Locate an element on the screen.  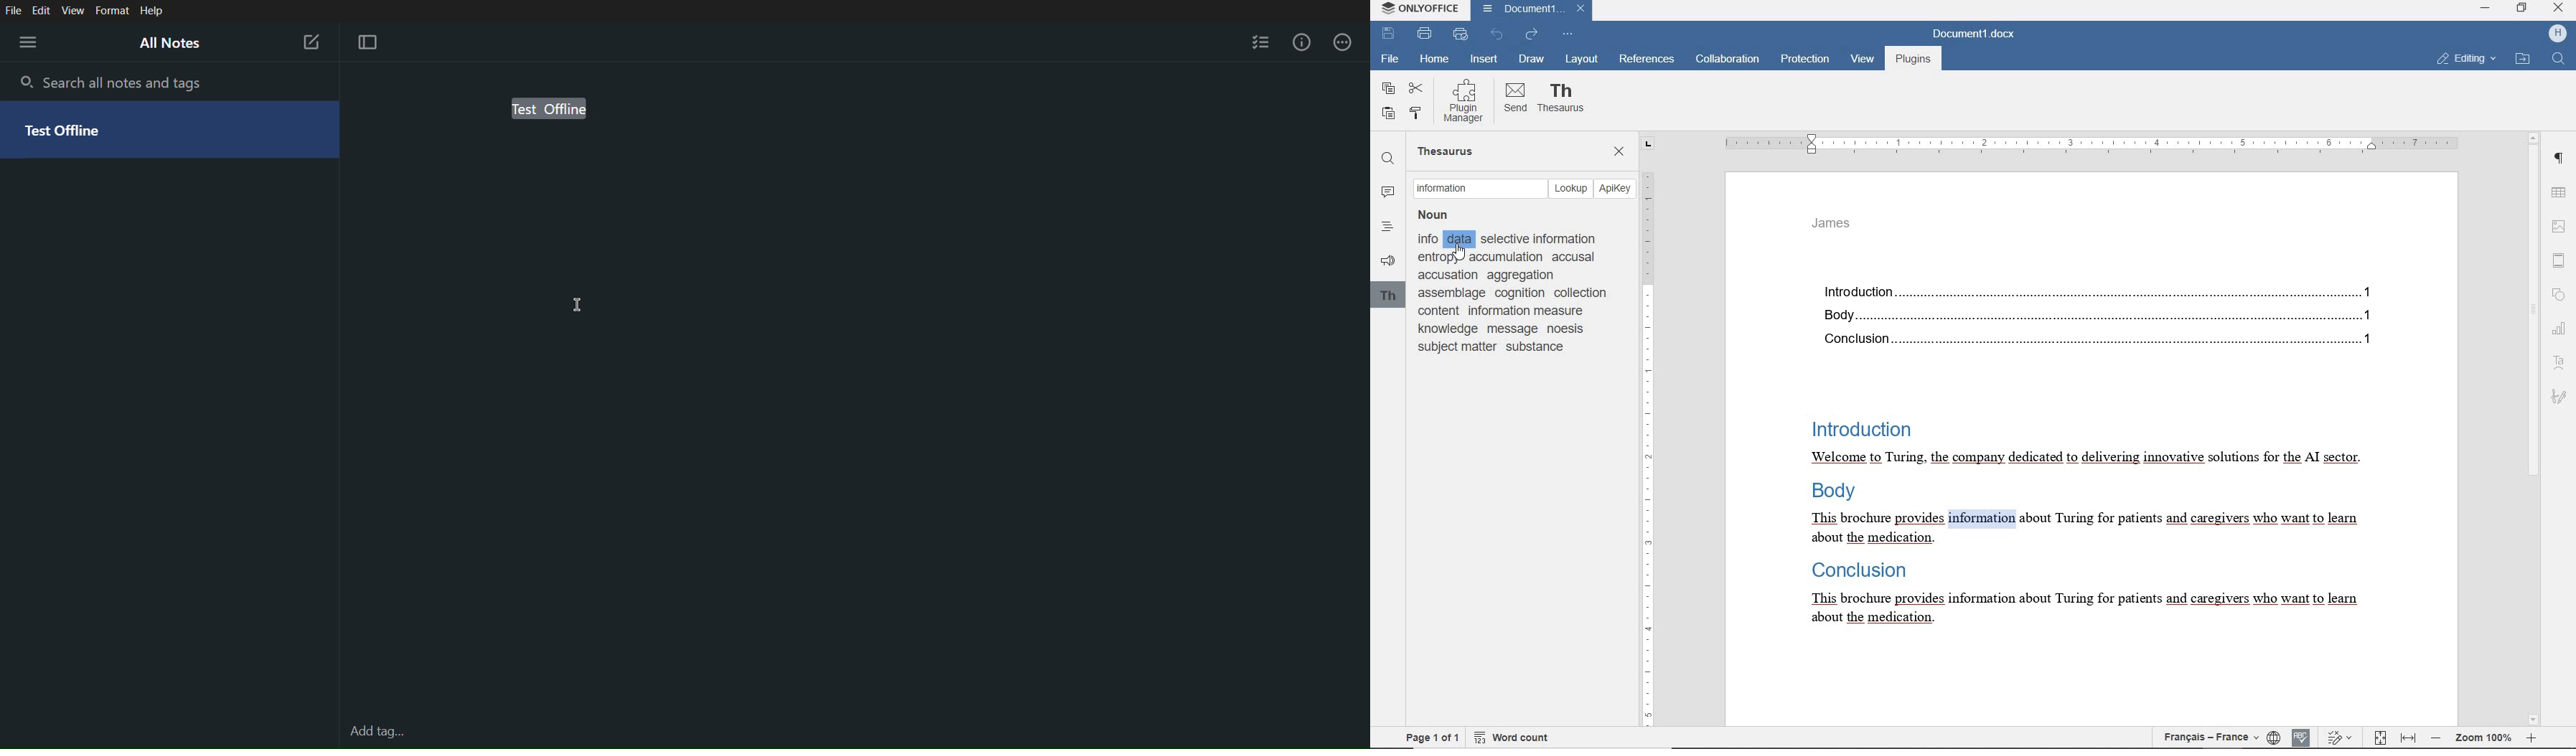
OPEN FILE LOCATION is located at coordinates (2522, 60).